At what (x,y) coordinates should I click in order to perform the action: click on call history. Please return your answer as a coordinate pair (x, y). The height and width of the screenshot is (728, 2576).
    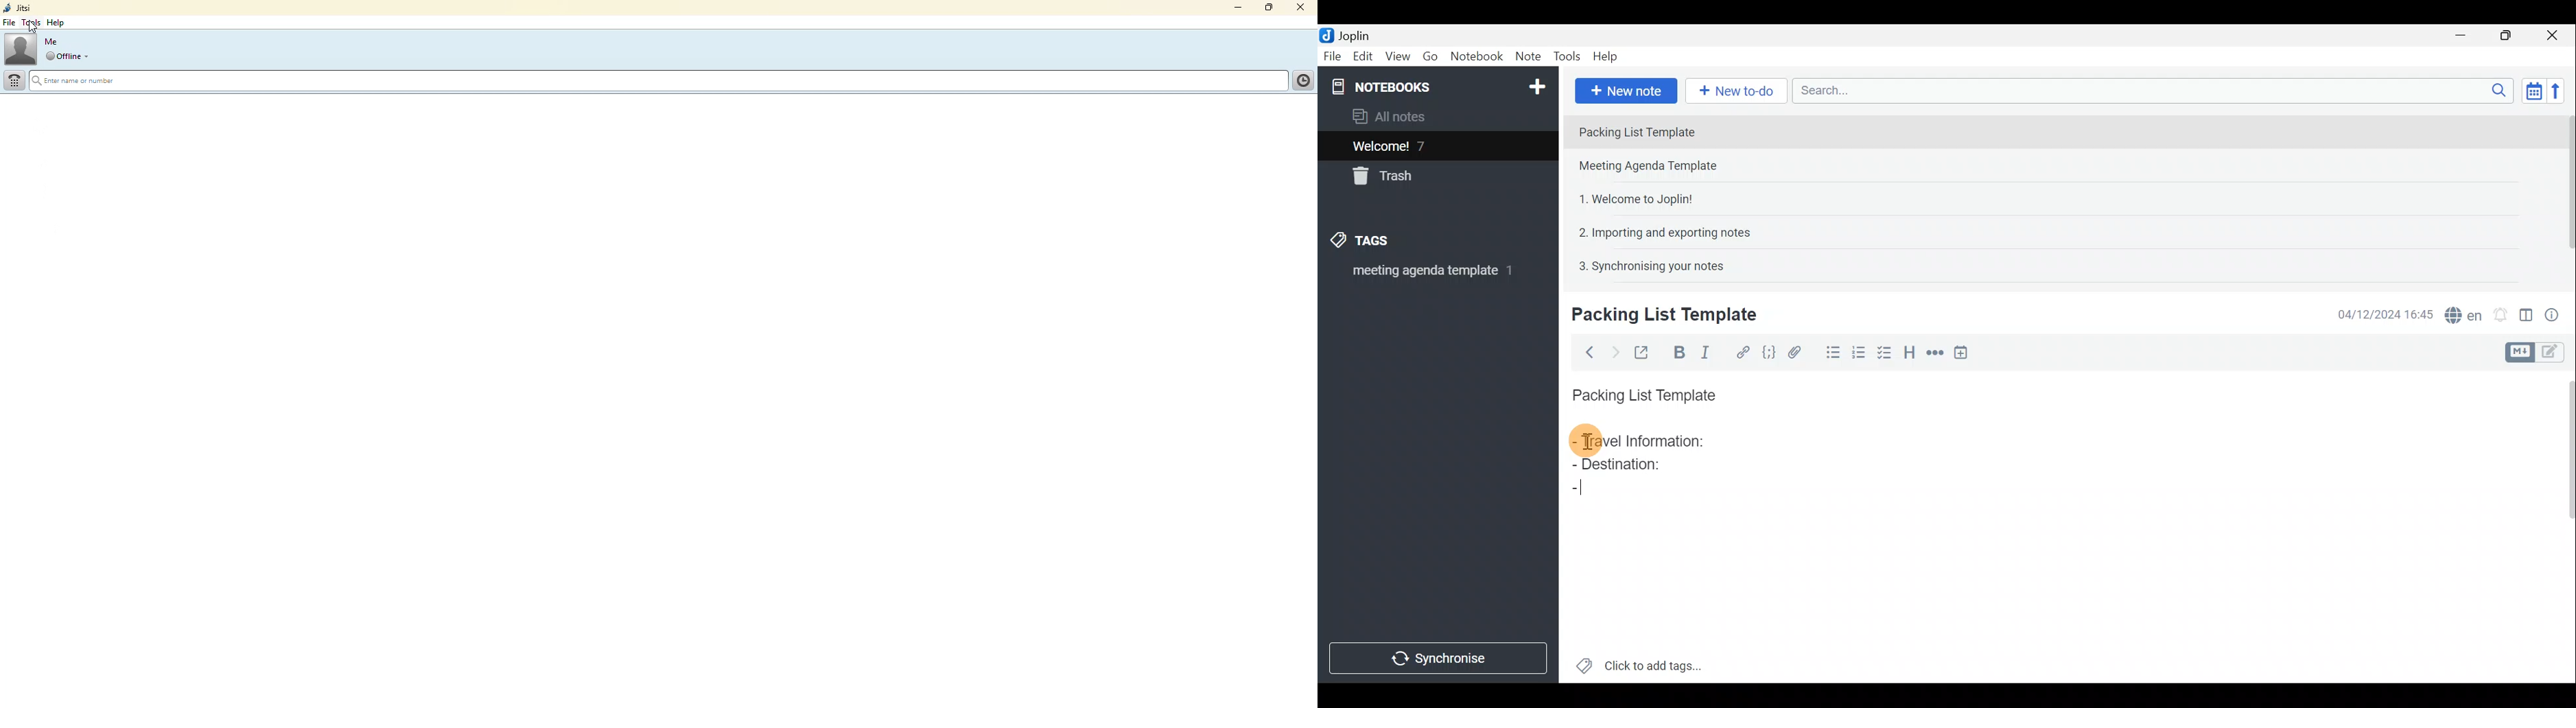
    Looking at the image, I should click on (1302, 82).